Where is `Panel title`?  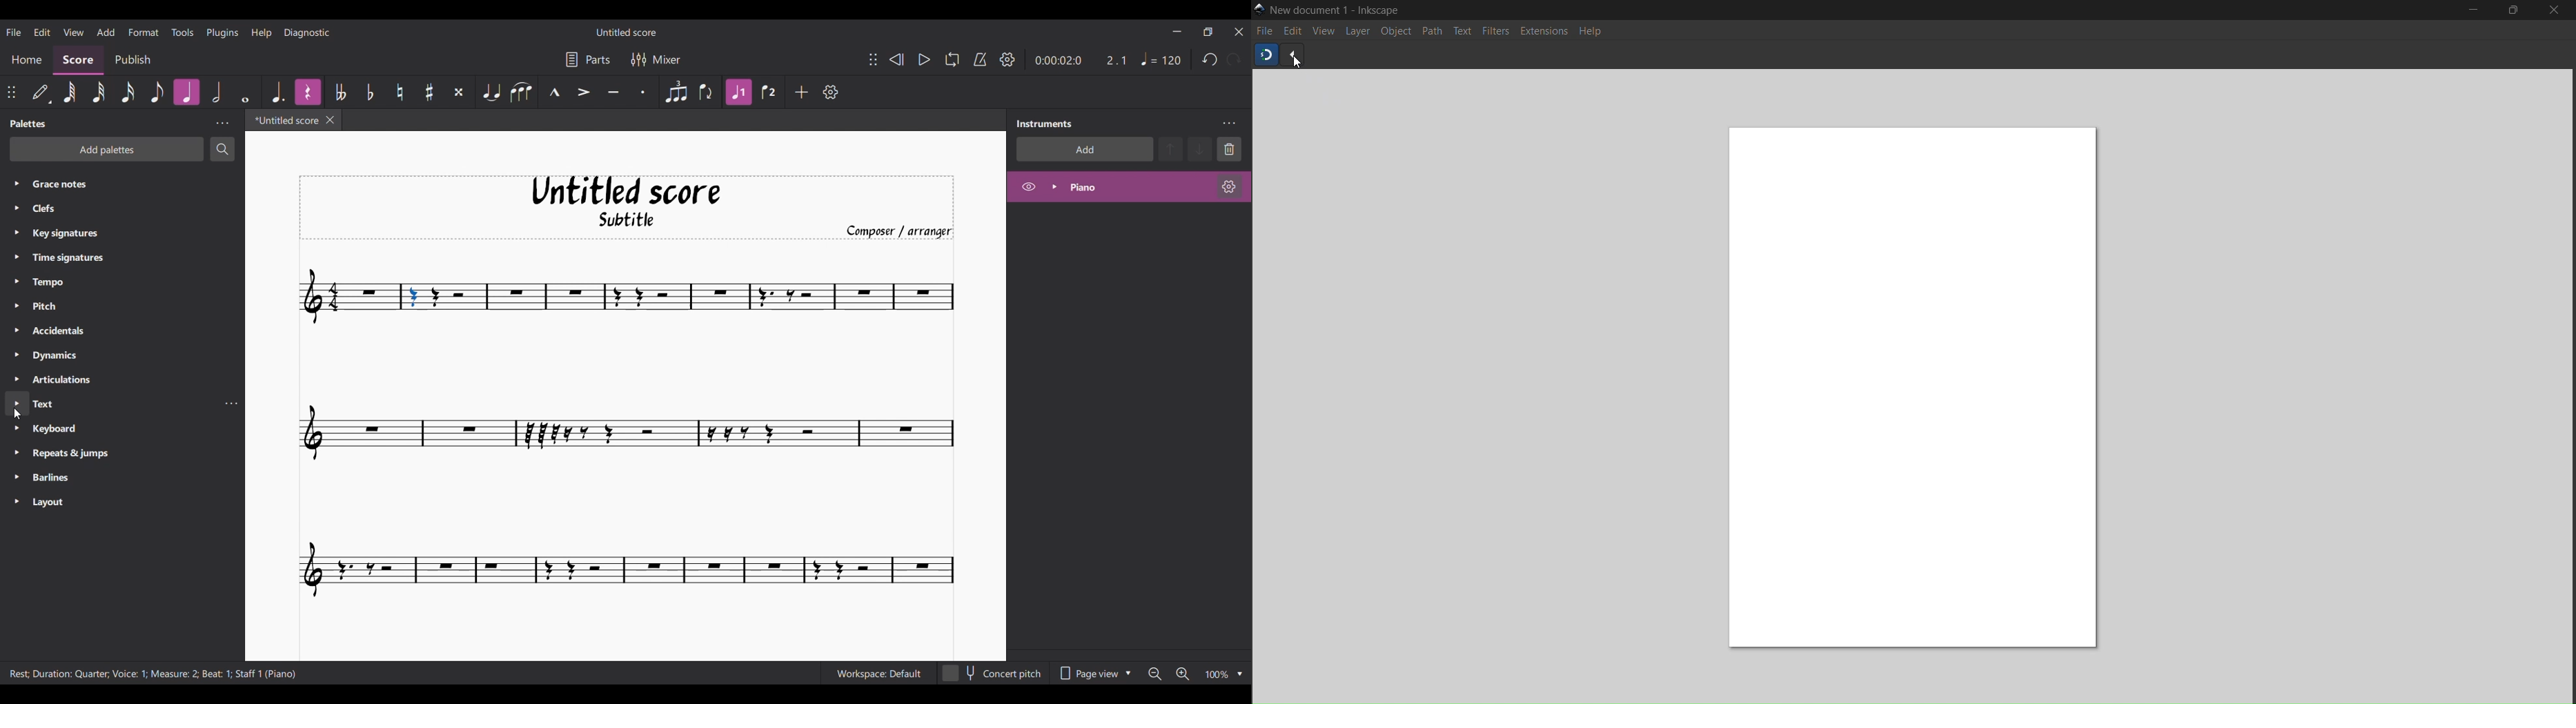
Panel title is located at coordinates (29, 123).